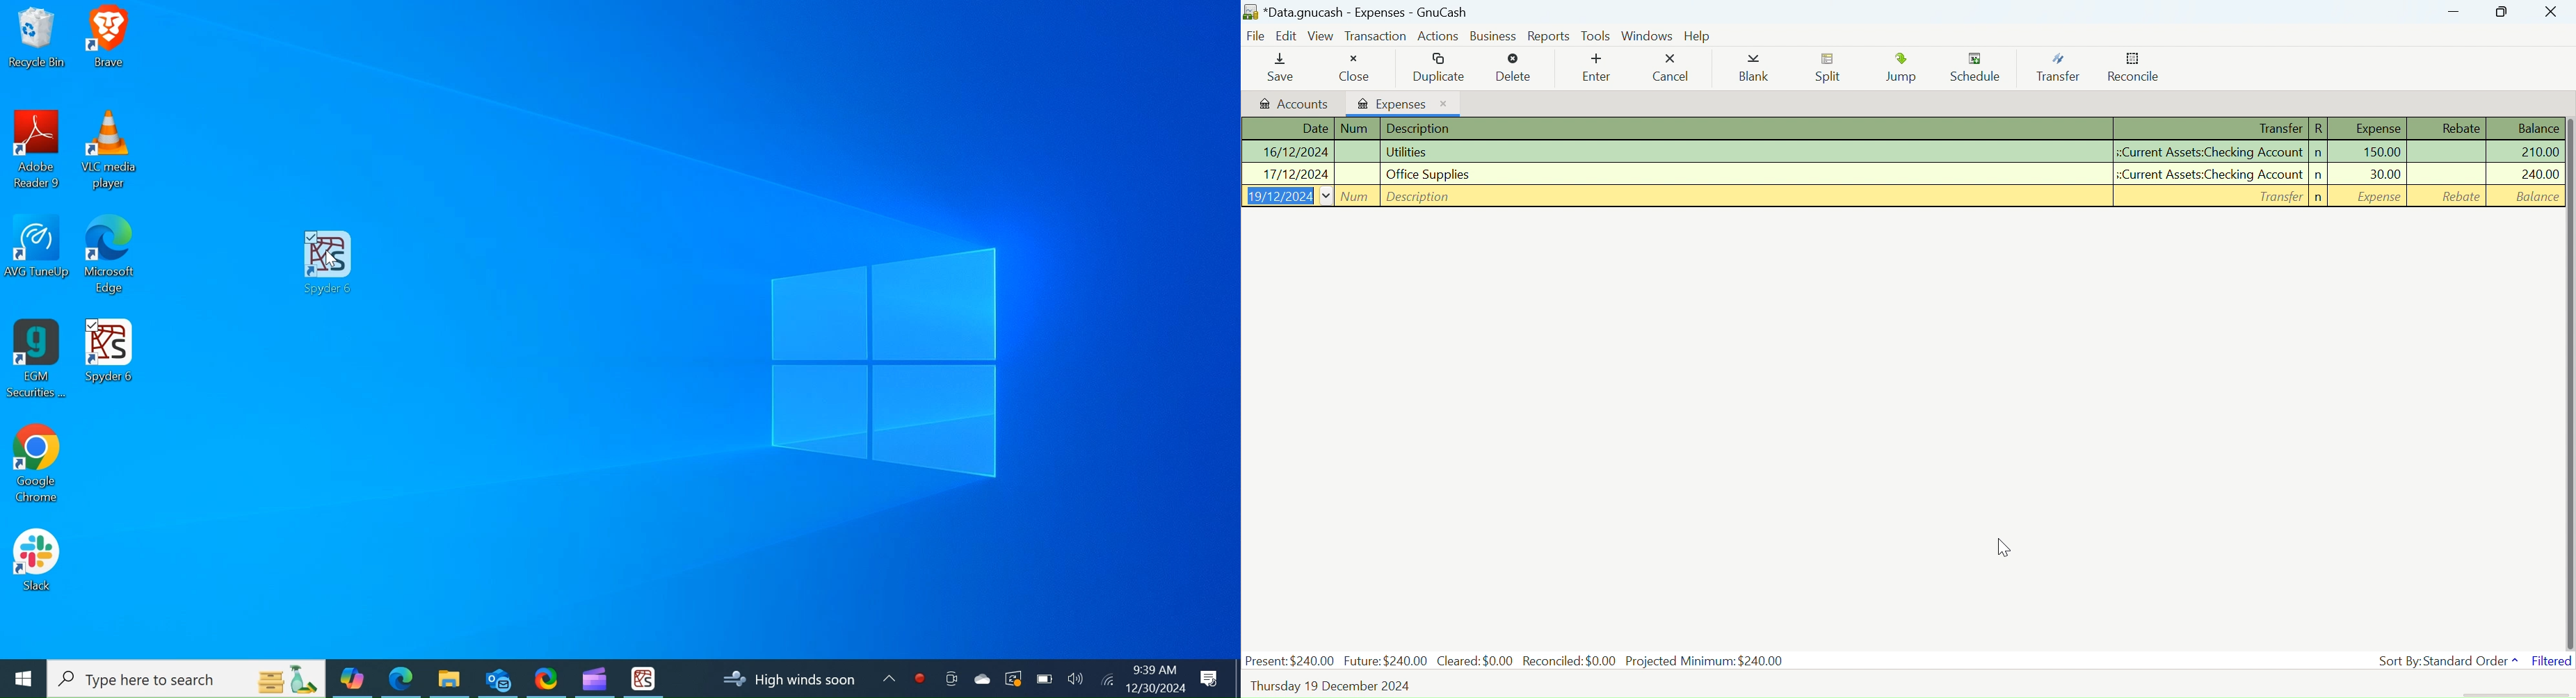  Describe the element at coordinates (1012, 678) in the screenshot. I see `Restart Update` at that location.